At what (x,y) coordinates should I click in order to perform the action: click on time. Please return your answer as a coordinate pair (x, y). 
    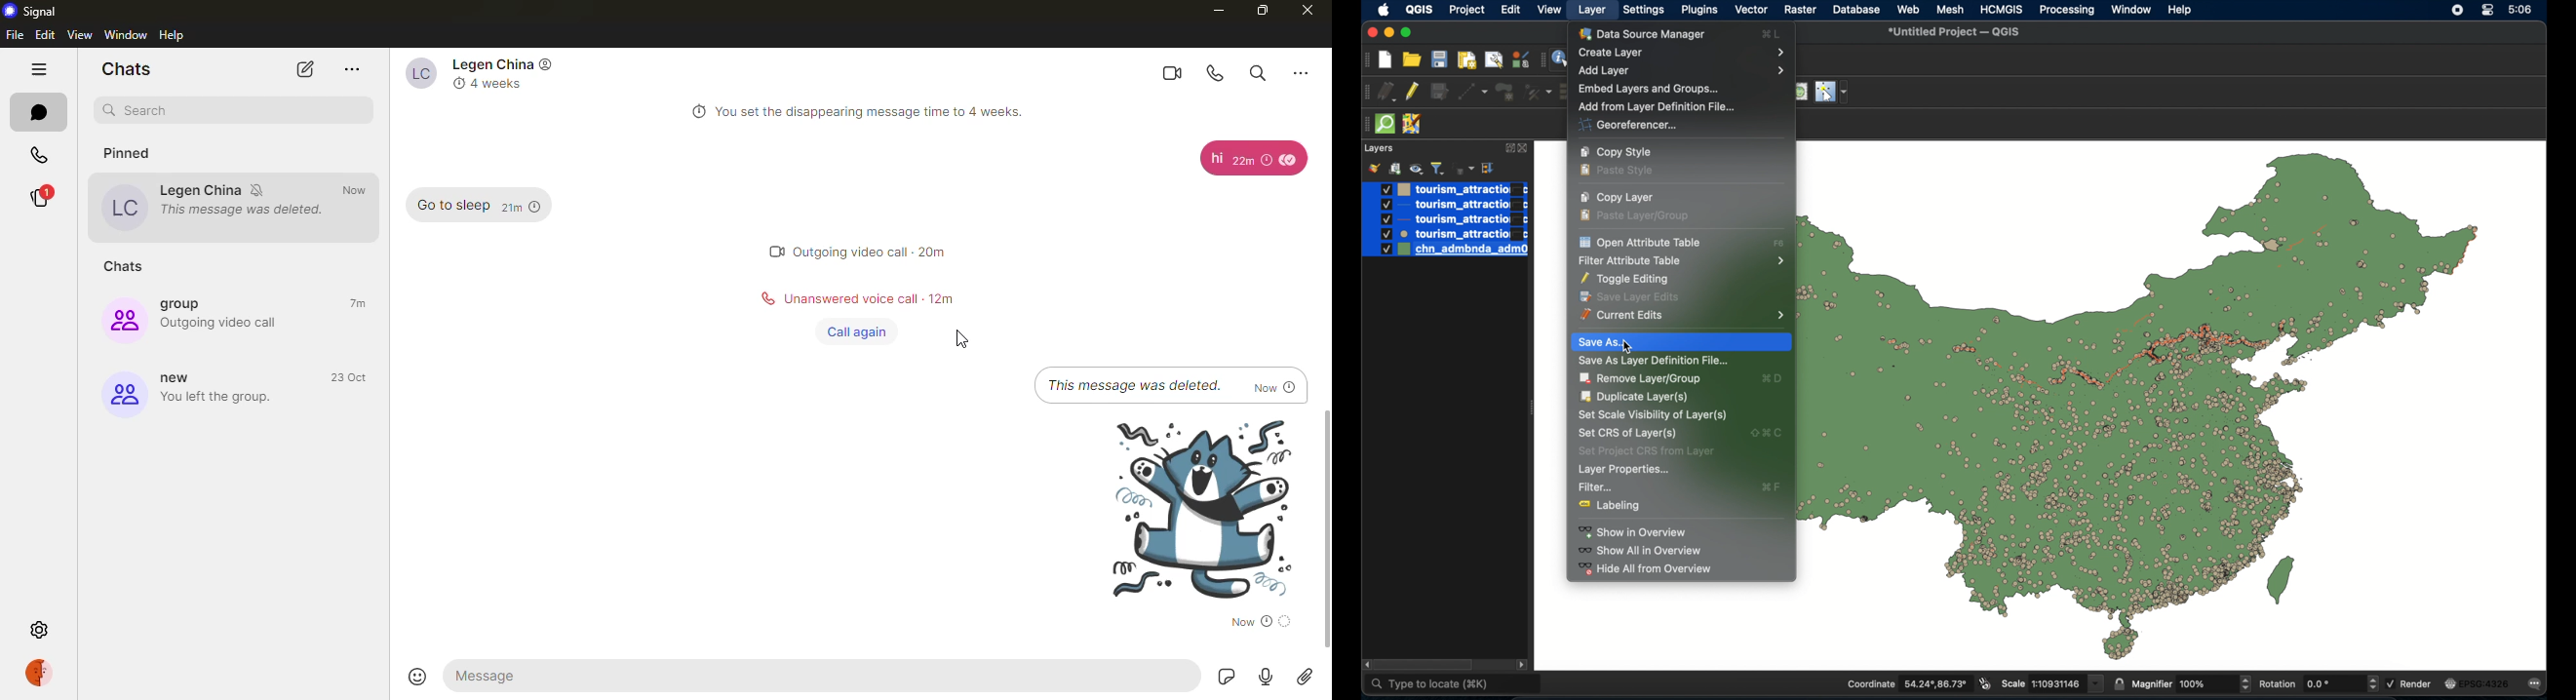
    Looking at the image, I should click on (2522, 10).